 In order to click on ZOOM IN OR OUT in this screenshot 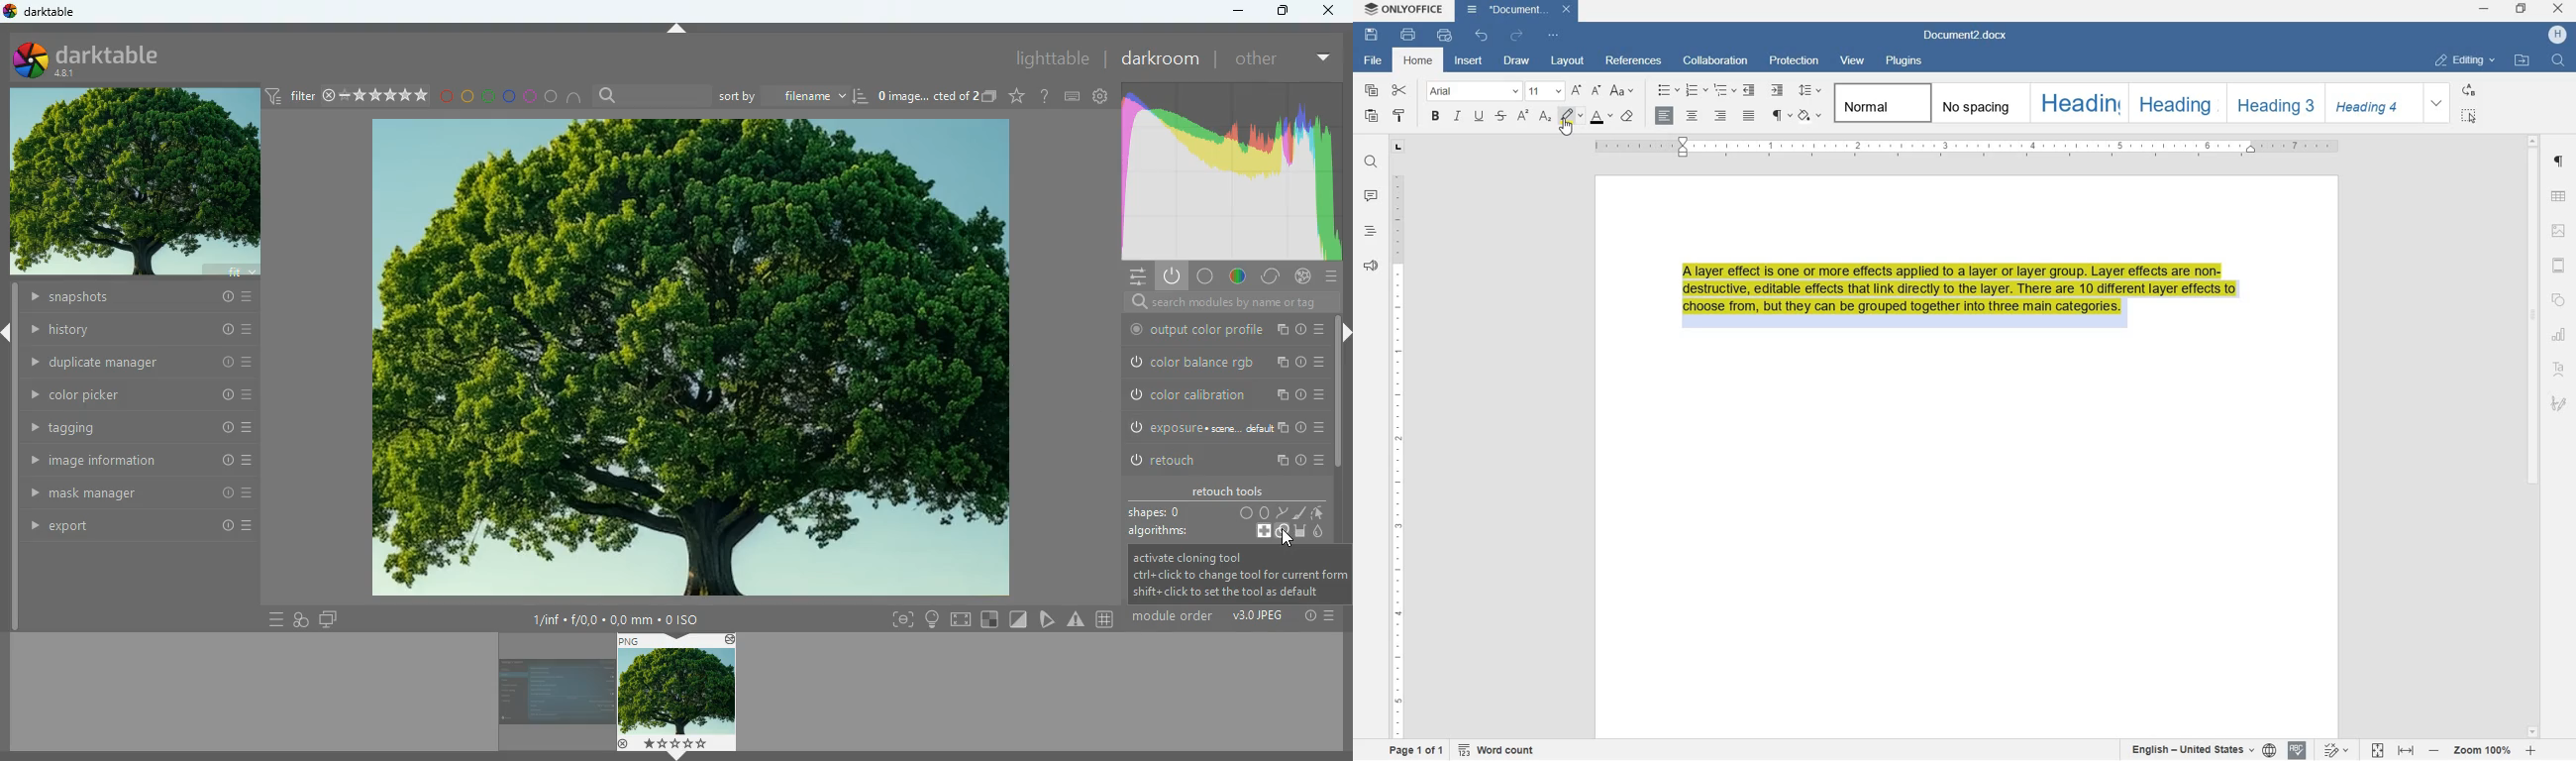, I will do `click(2483, 752)`.